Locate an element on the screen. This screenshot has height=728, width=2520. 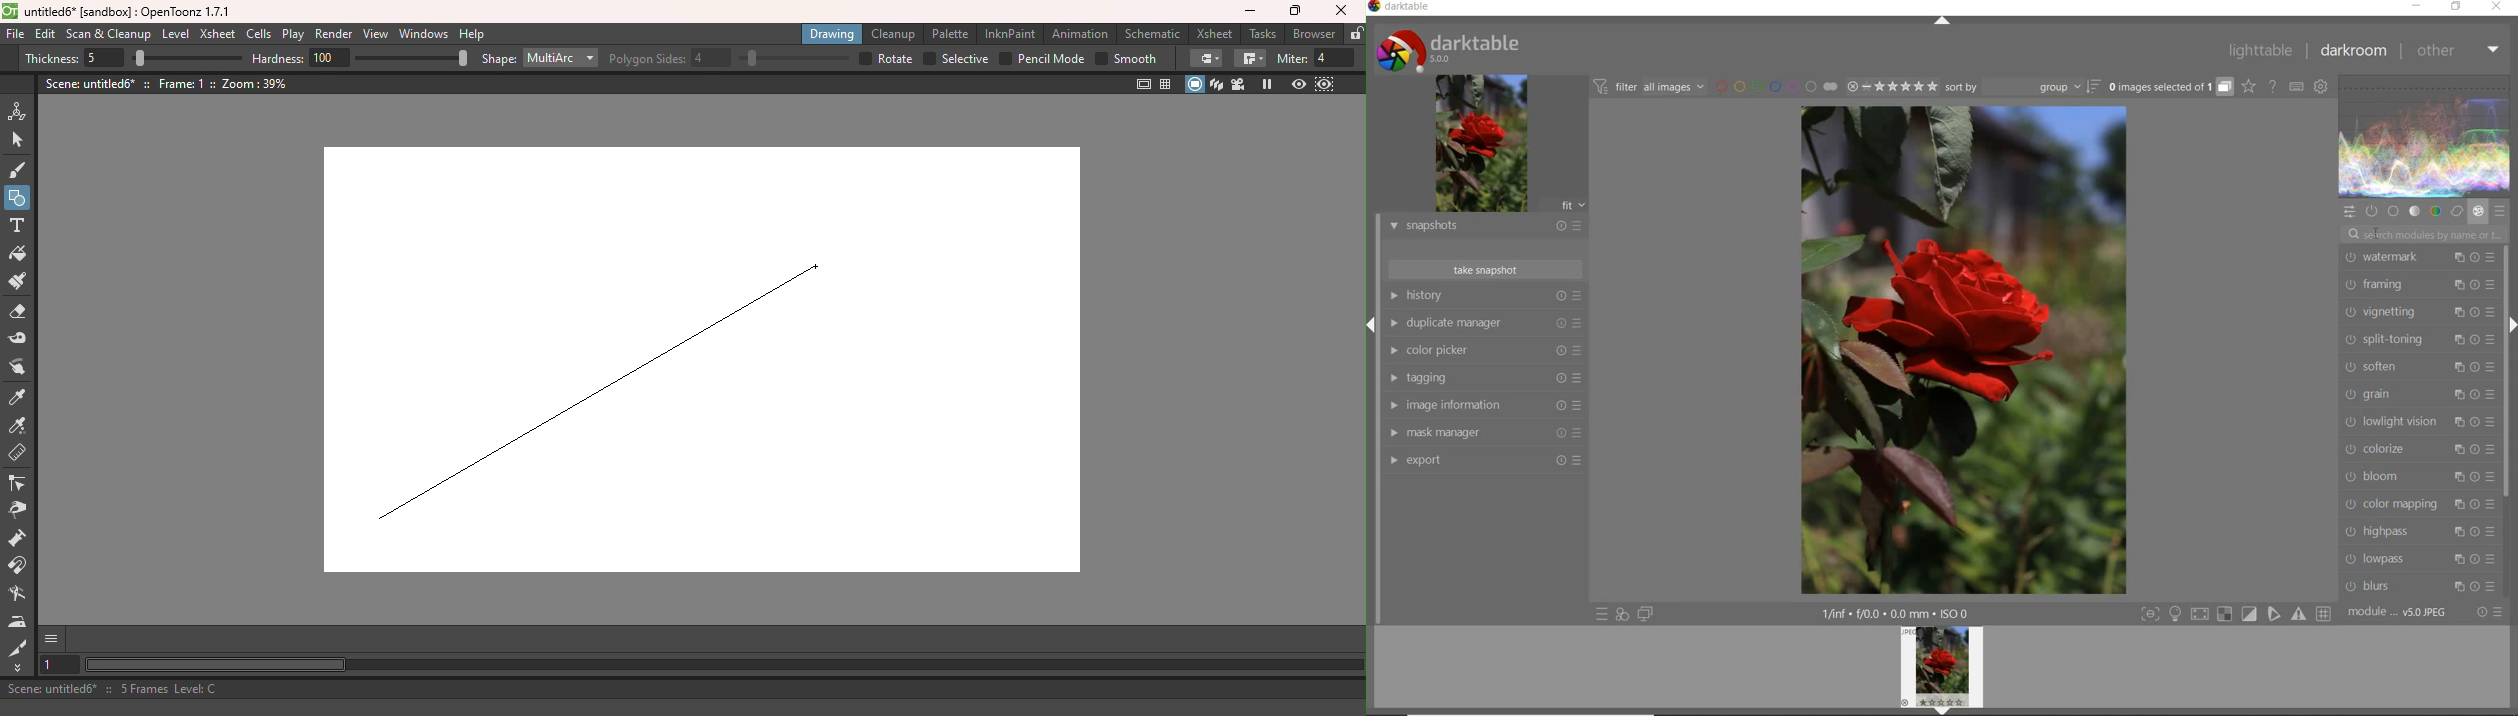
Blender tool is located at coordinates (17, 595).